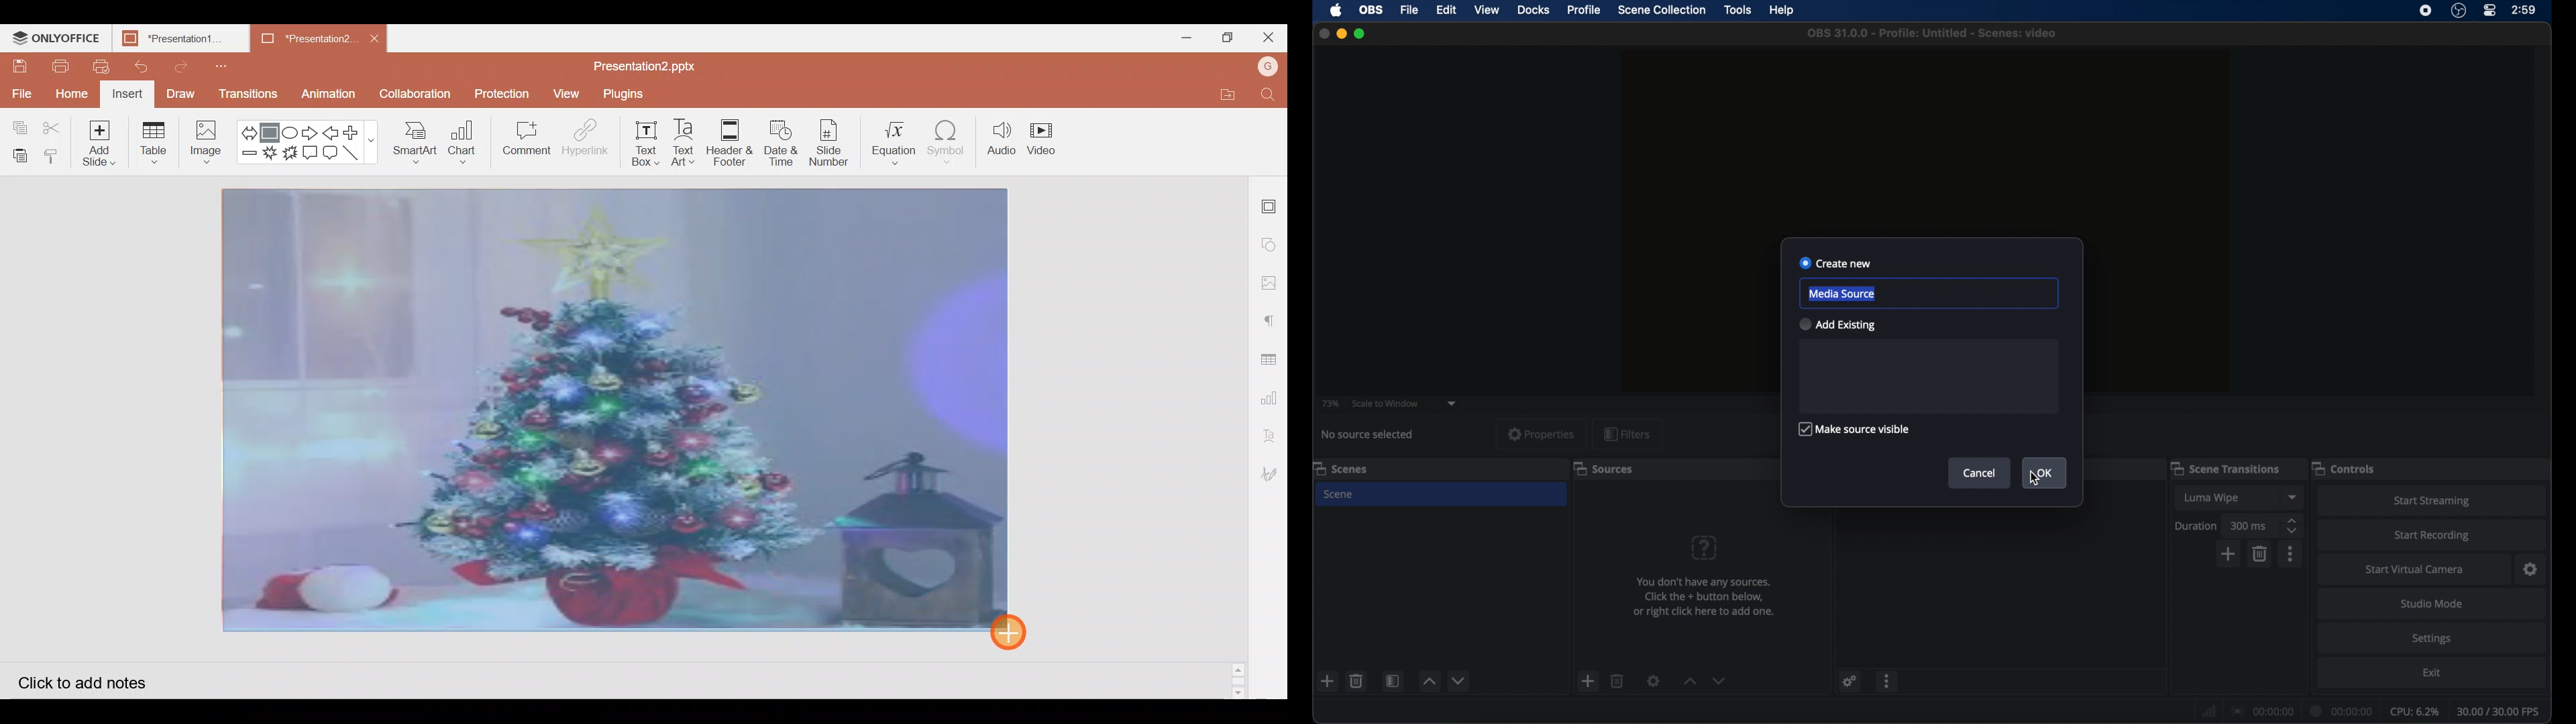 The height and width of the screenshot is (728, 2576). What do you see at coordinates (1603, 468) in the screenshot?
I see `sources` at bounding box center [1603, 468].